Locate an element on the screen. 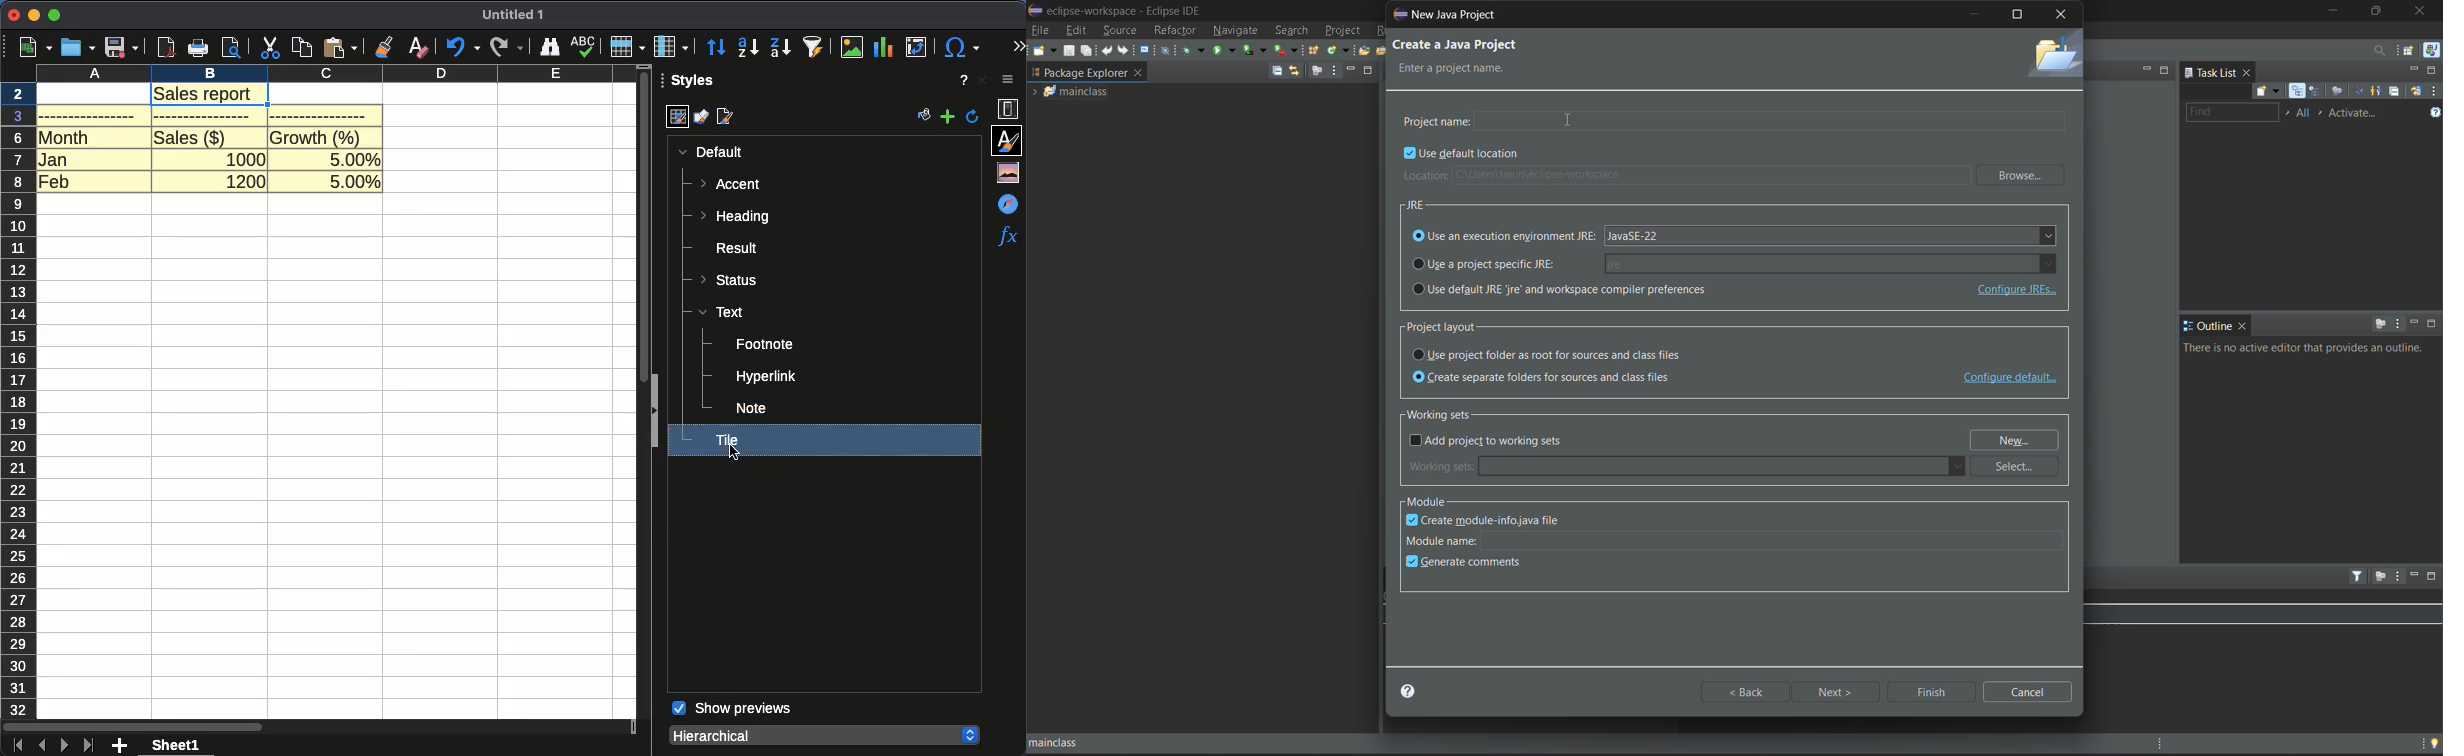 The height and width of the screenshot is (756, 2464). scroll is located at coordinates (644, 225).